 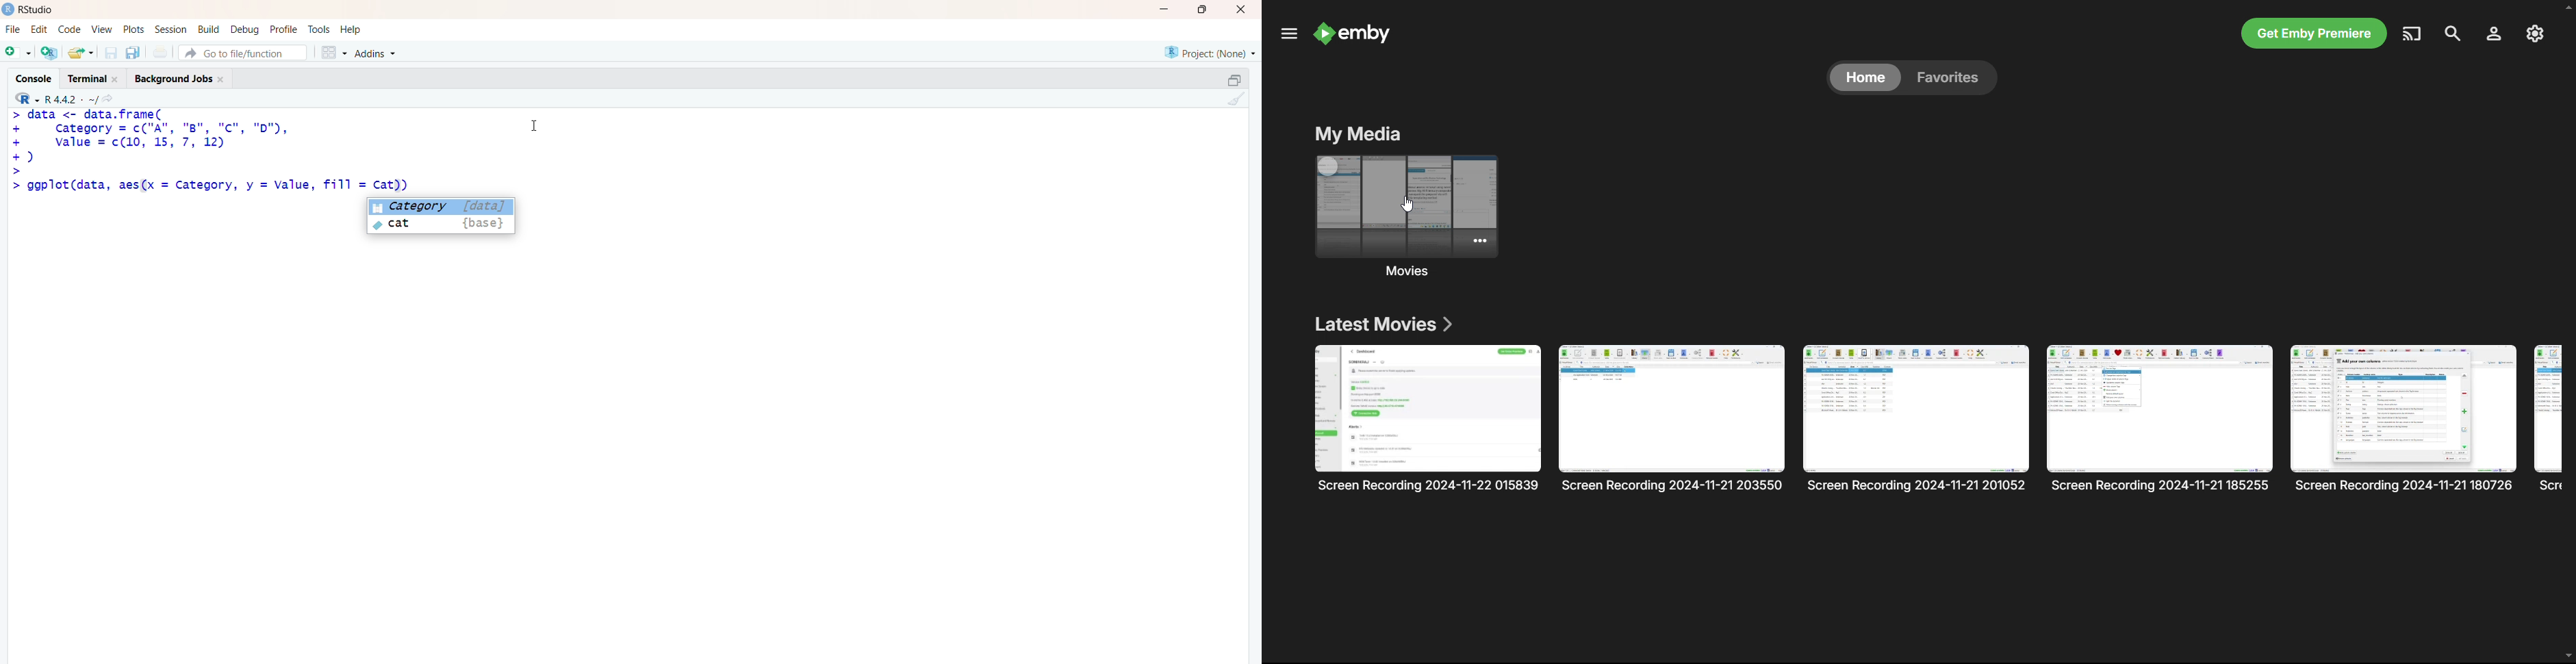 I want to click on plots, so click(x=135, y=30).